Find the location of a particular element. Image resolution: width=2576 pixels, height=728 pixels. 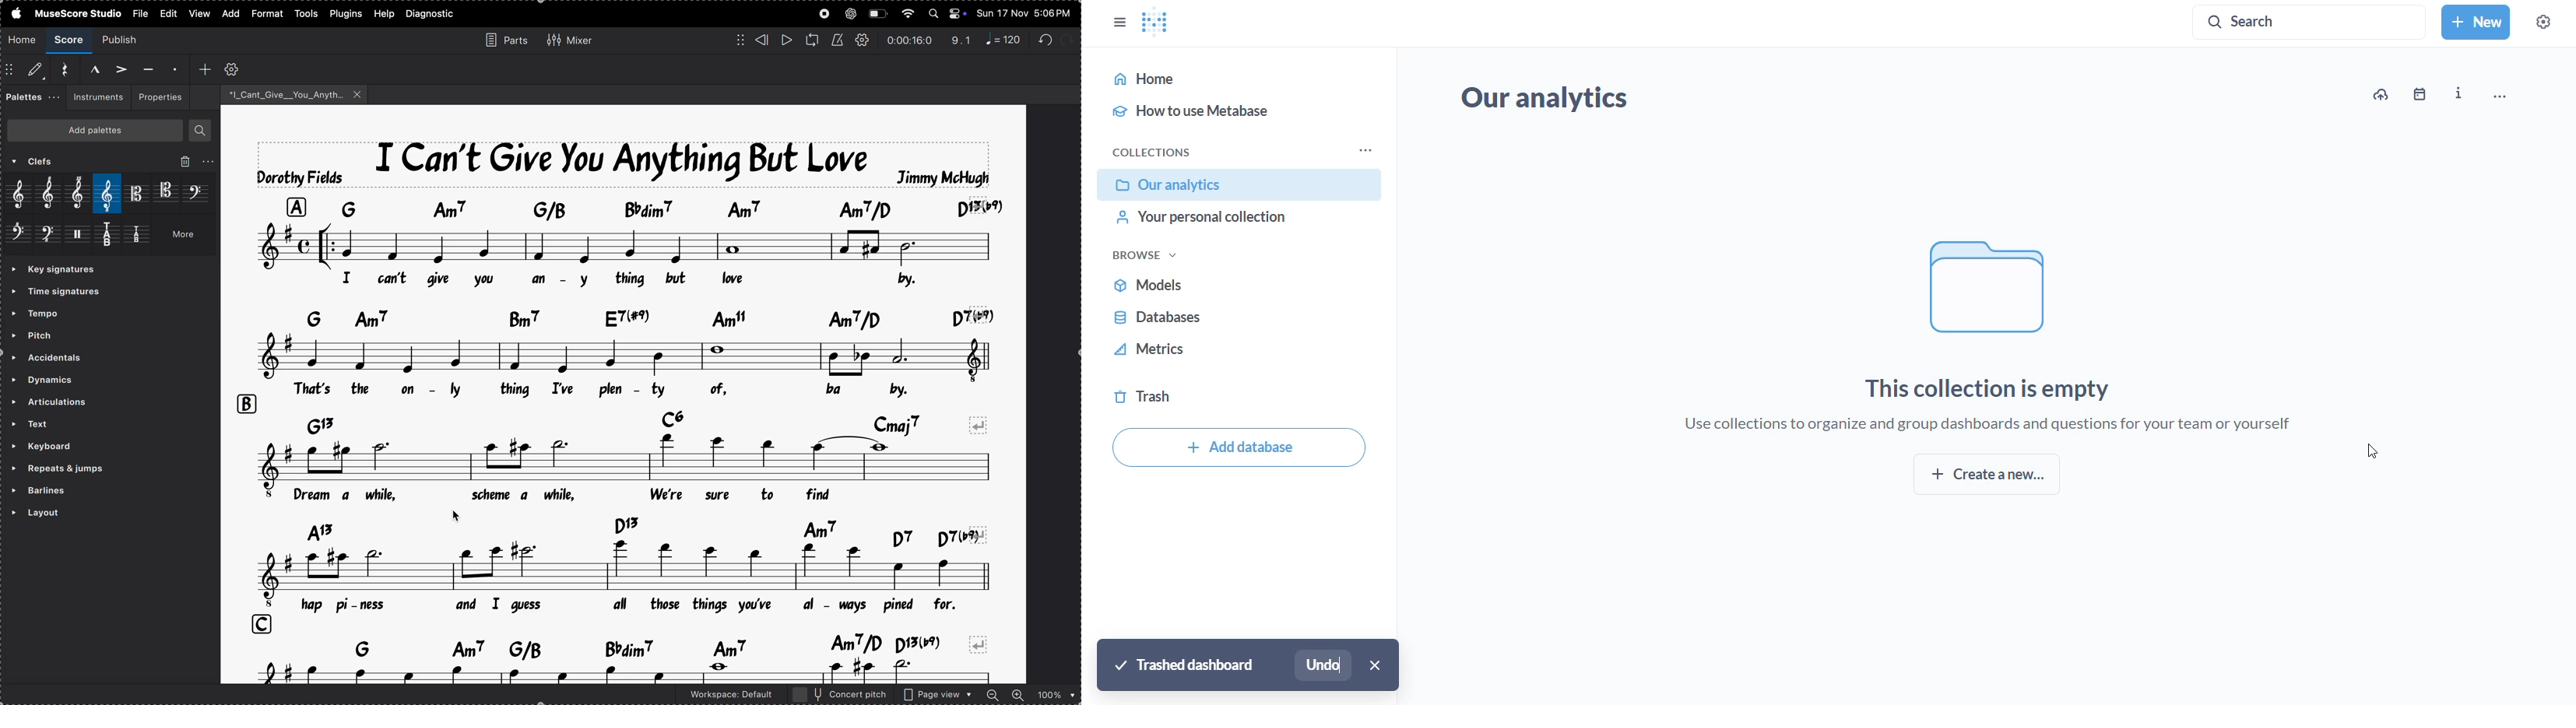

lyrics is located at coordinates (640, 606).